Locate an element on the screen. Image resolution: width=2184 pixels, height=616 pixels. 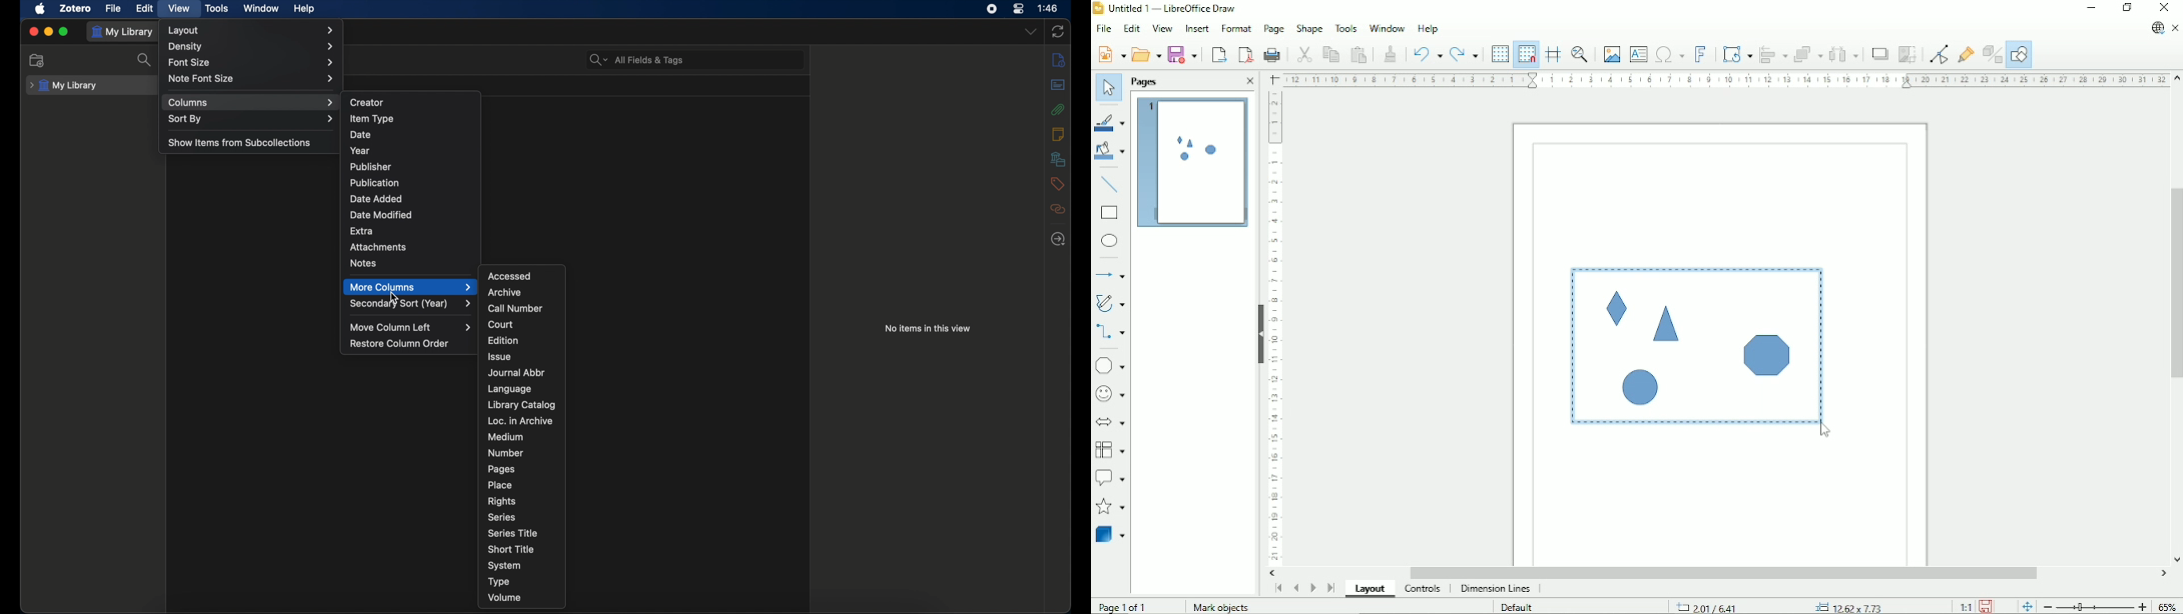
Cursor is located at coordinates (1825, 432).